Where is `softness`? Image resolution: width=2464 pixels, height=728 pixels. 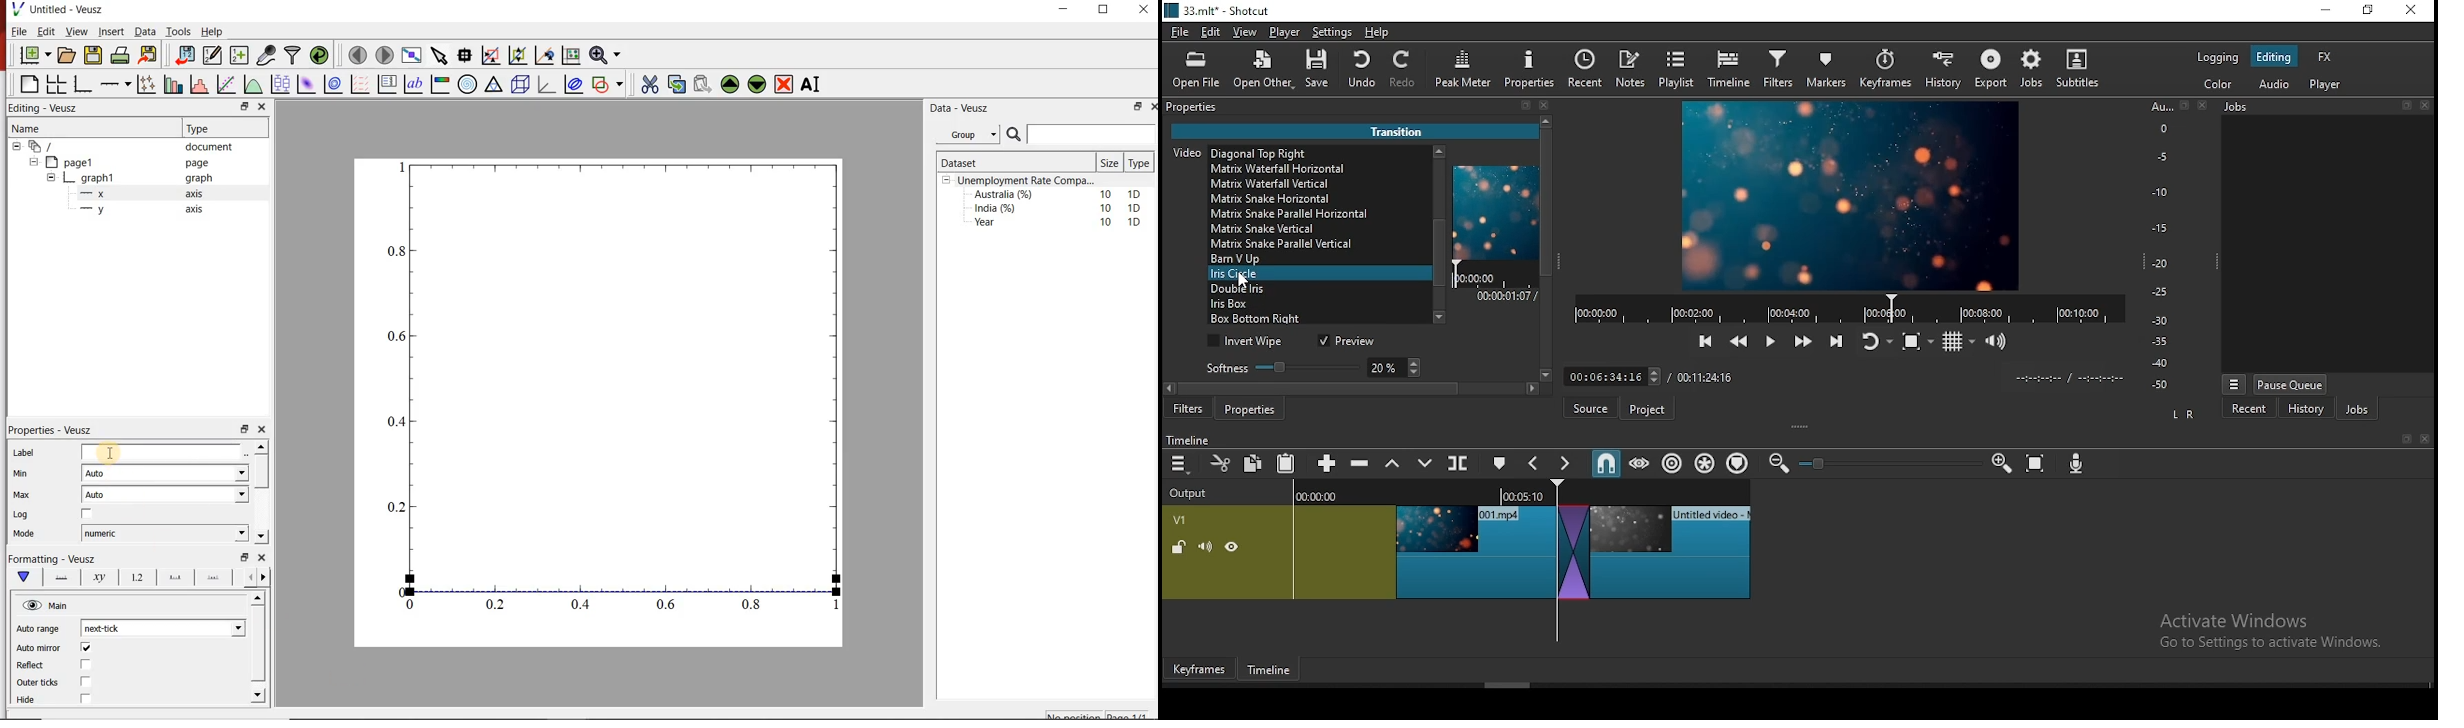 softness is located at coordinates (1310, 367).